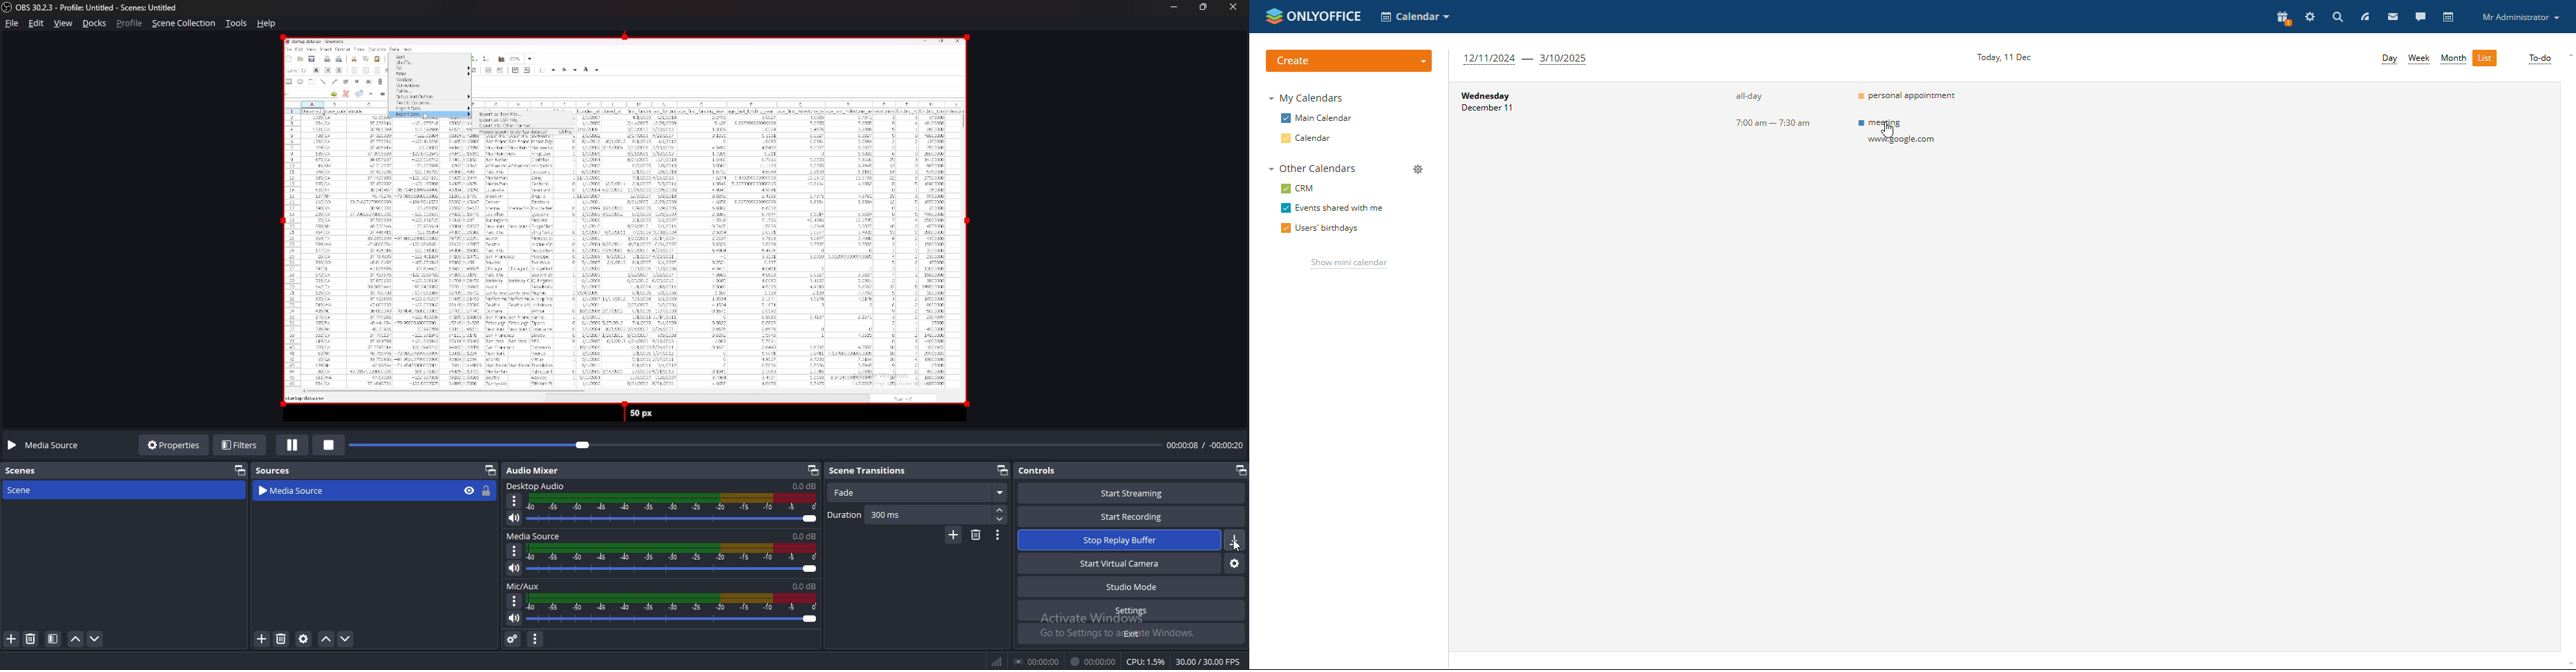  What do you see at coordinates (53, 639) in the screenshot?
I see `filter` at bounding box center [53, 639].